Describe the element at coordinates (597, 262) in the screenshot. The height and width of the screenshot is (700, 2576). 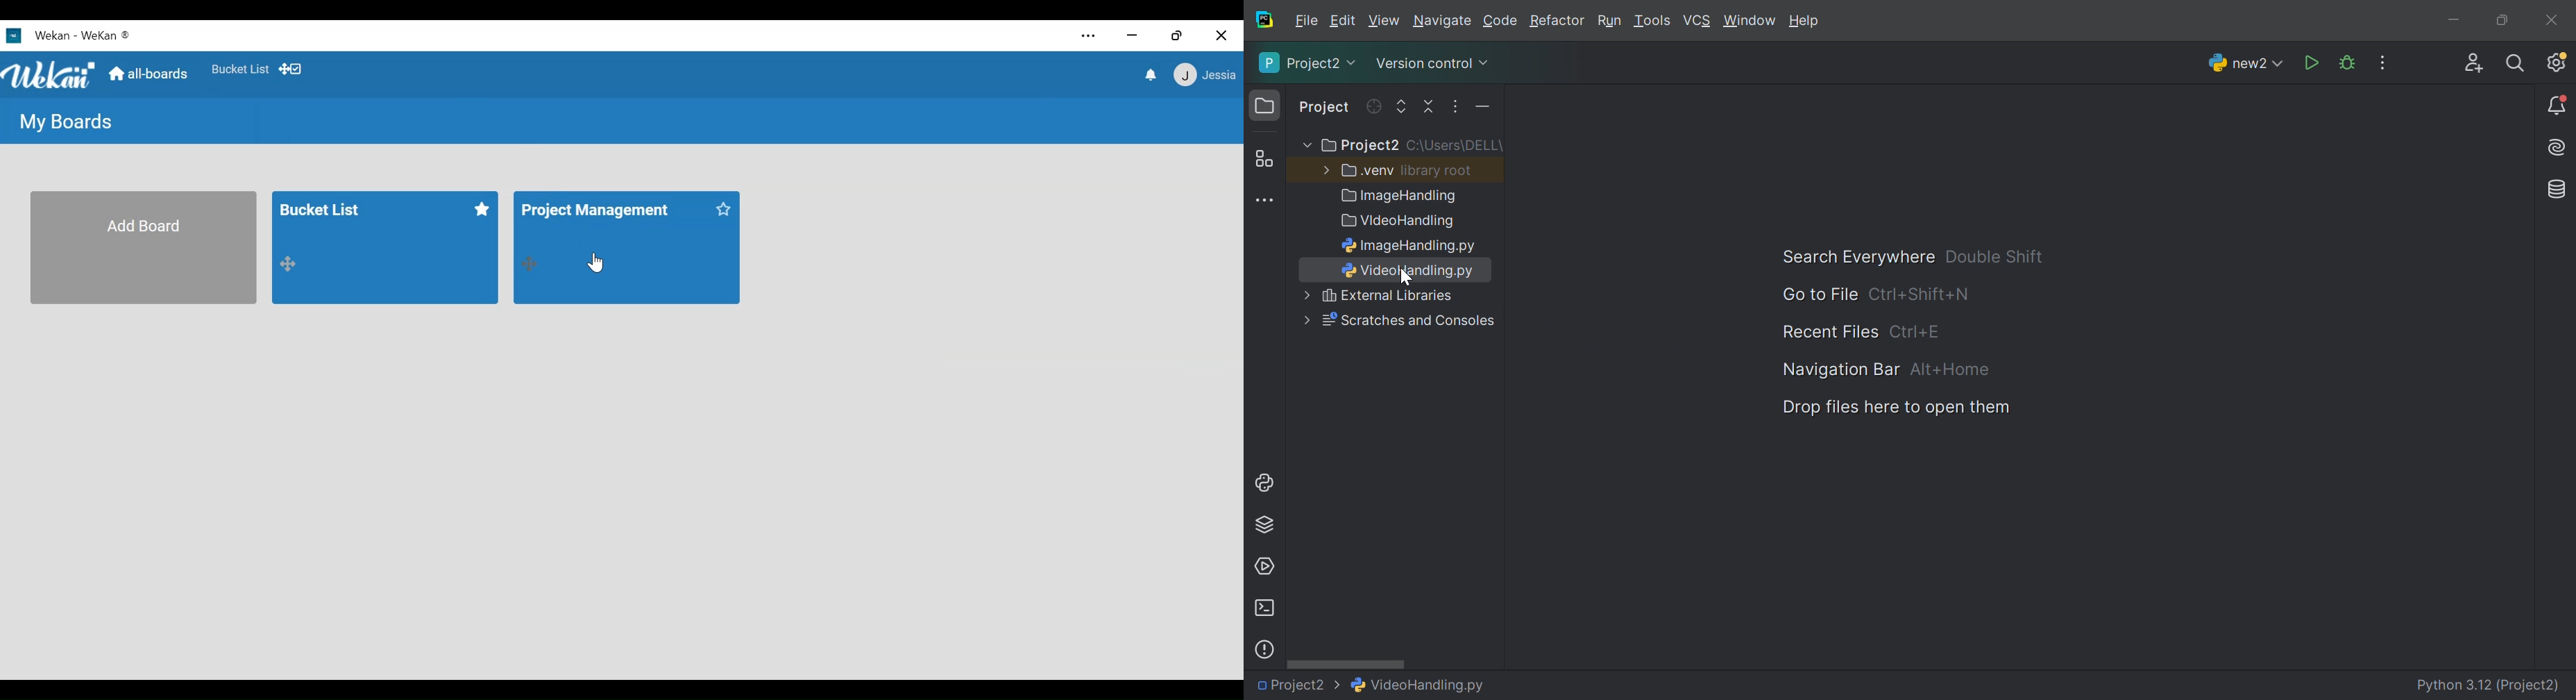
I see `Cursor` at that location.